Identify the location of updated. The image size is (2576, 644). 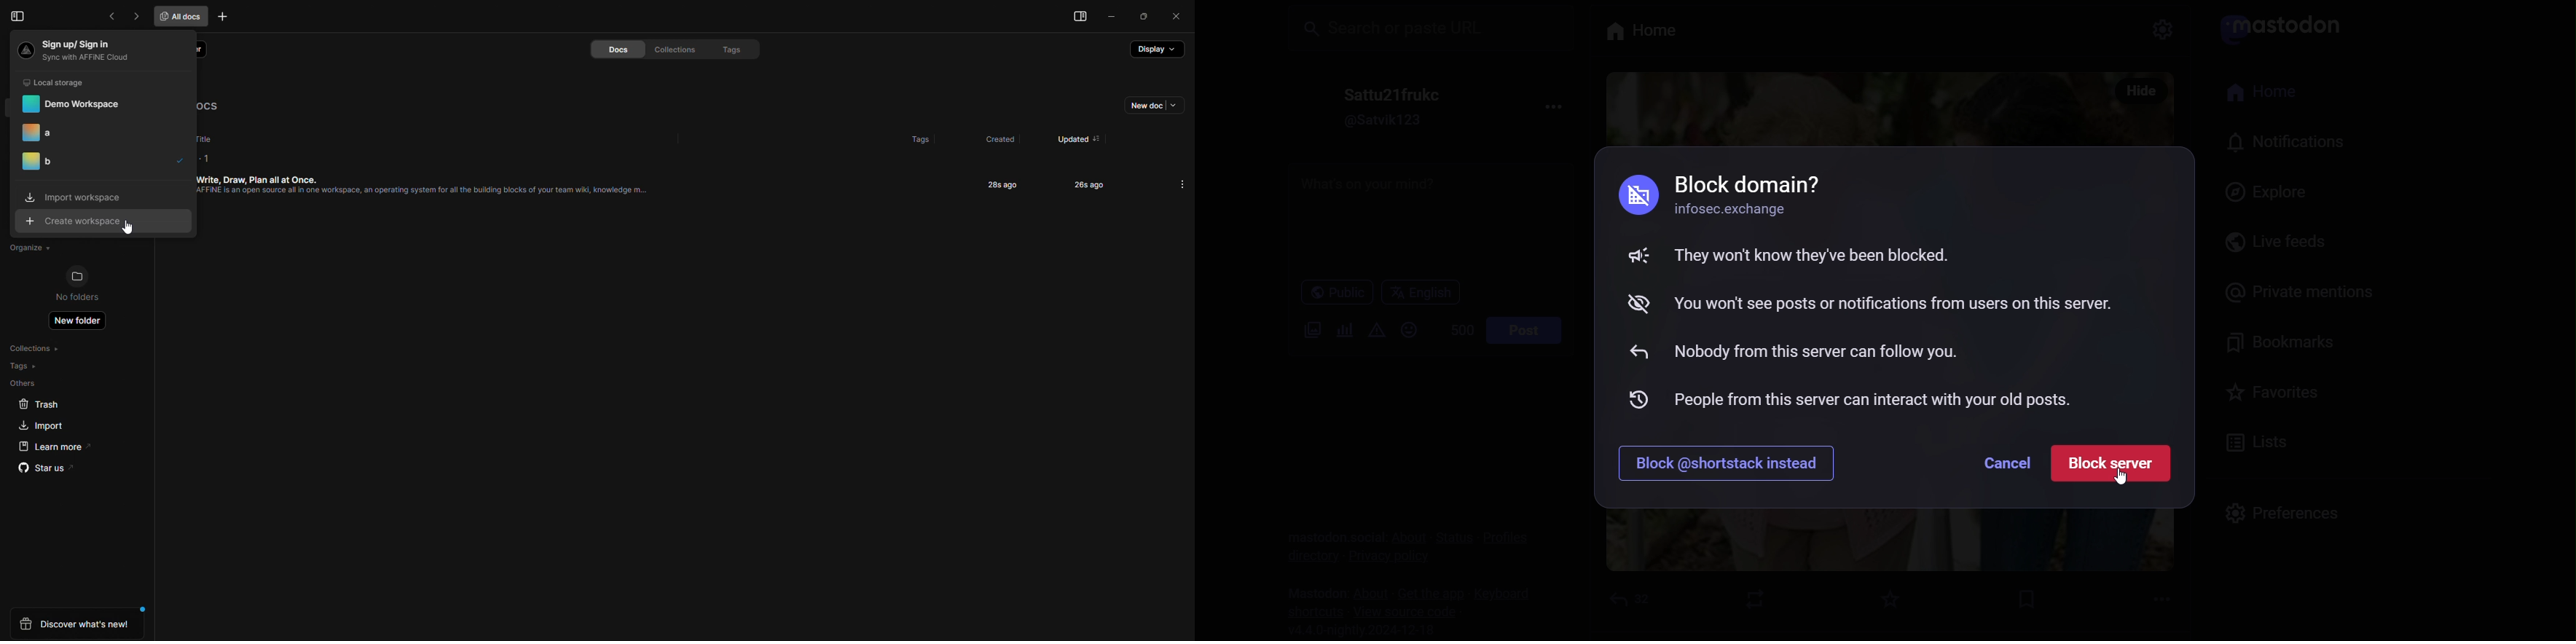
(1069, 134).